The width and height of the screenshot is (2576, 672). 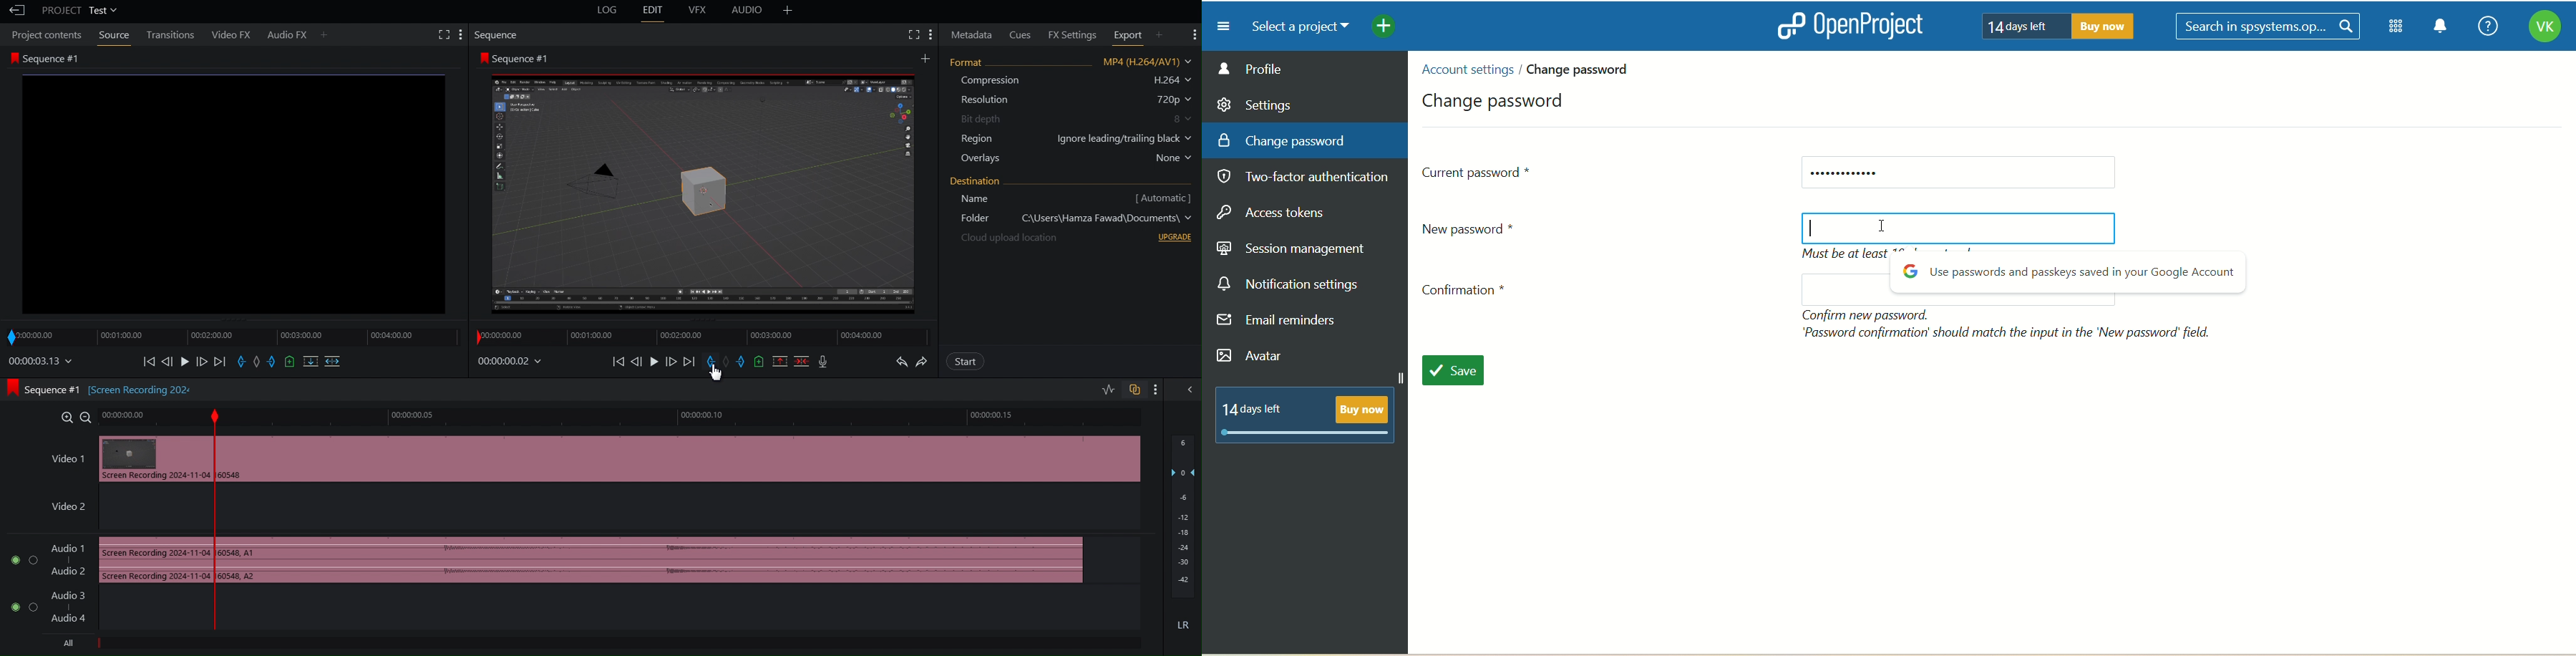 I want to click on Tools, so click(x=446, y=34).